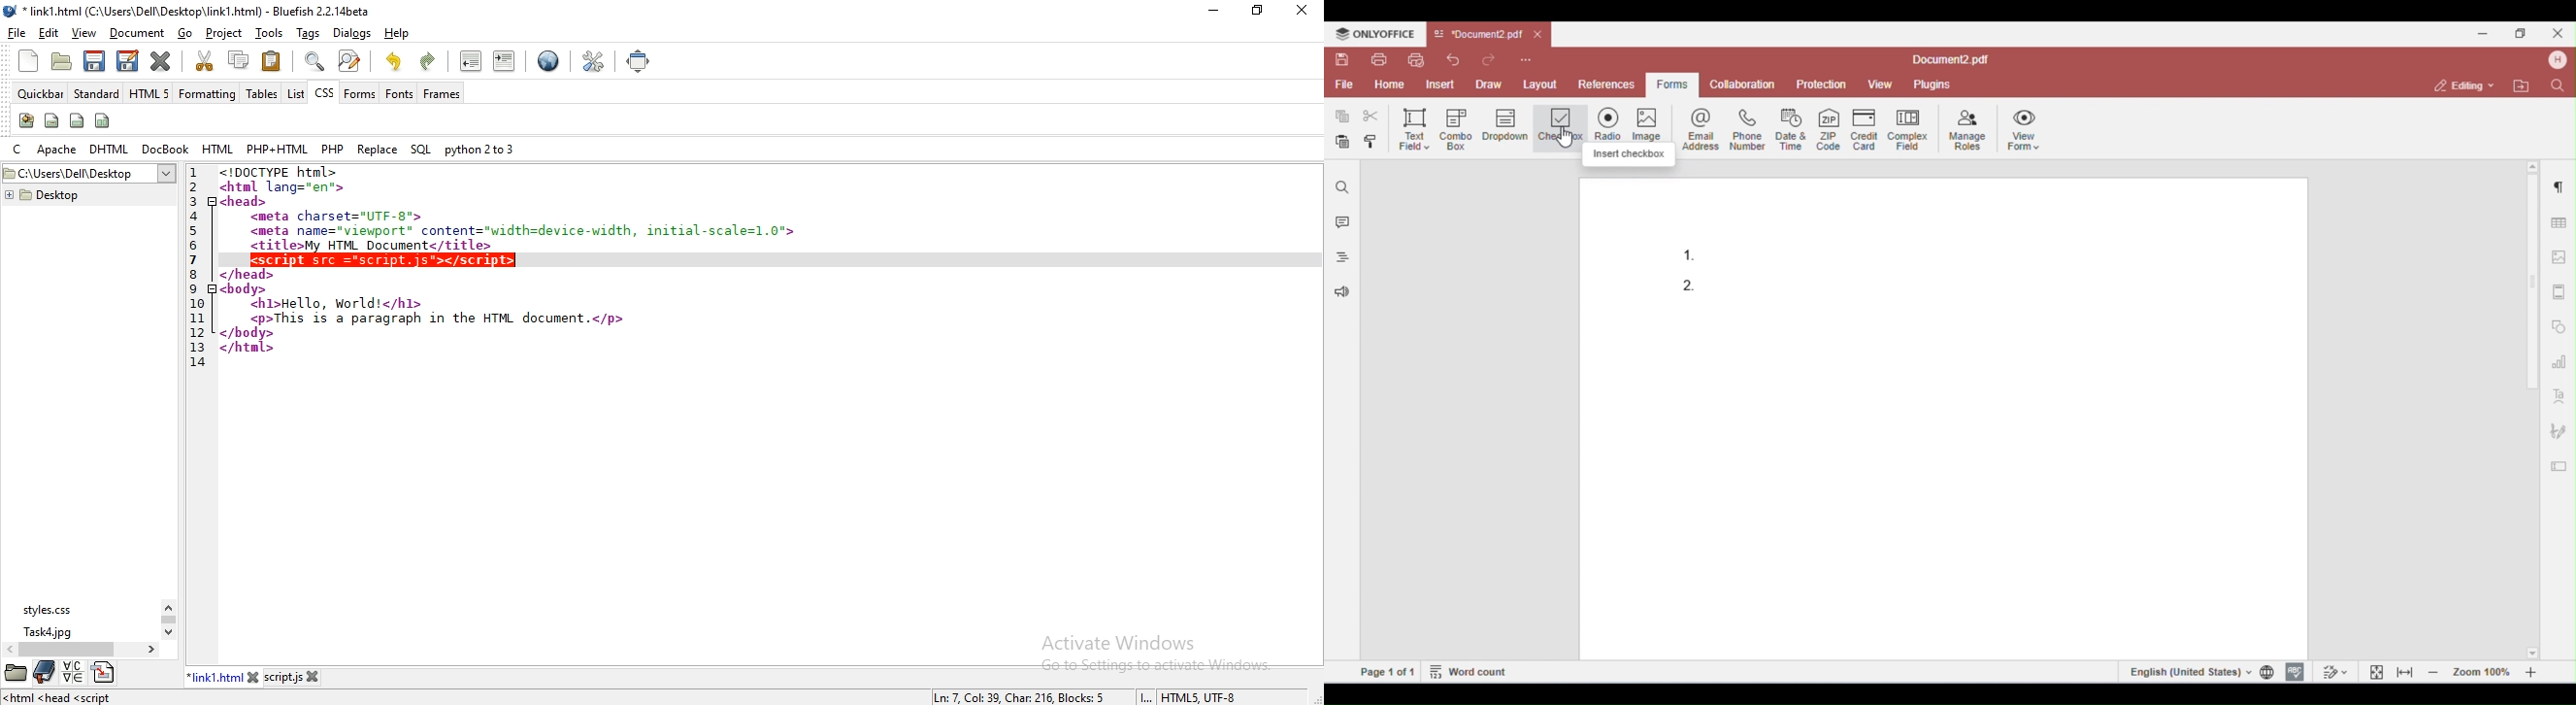  I want to click on html 5, so click(149, 92).